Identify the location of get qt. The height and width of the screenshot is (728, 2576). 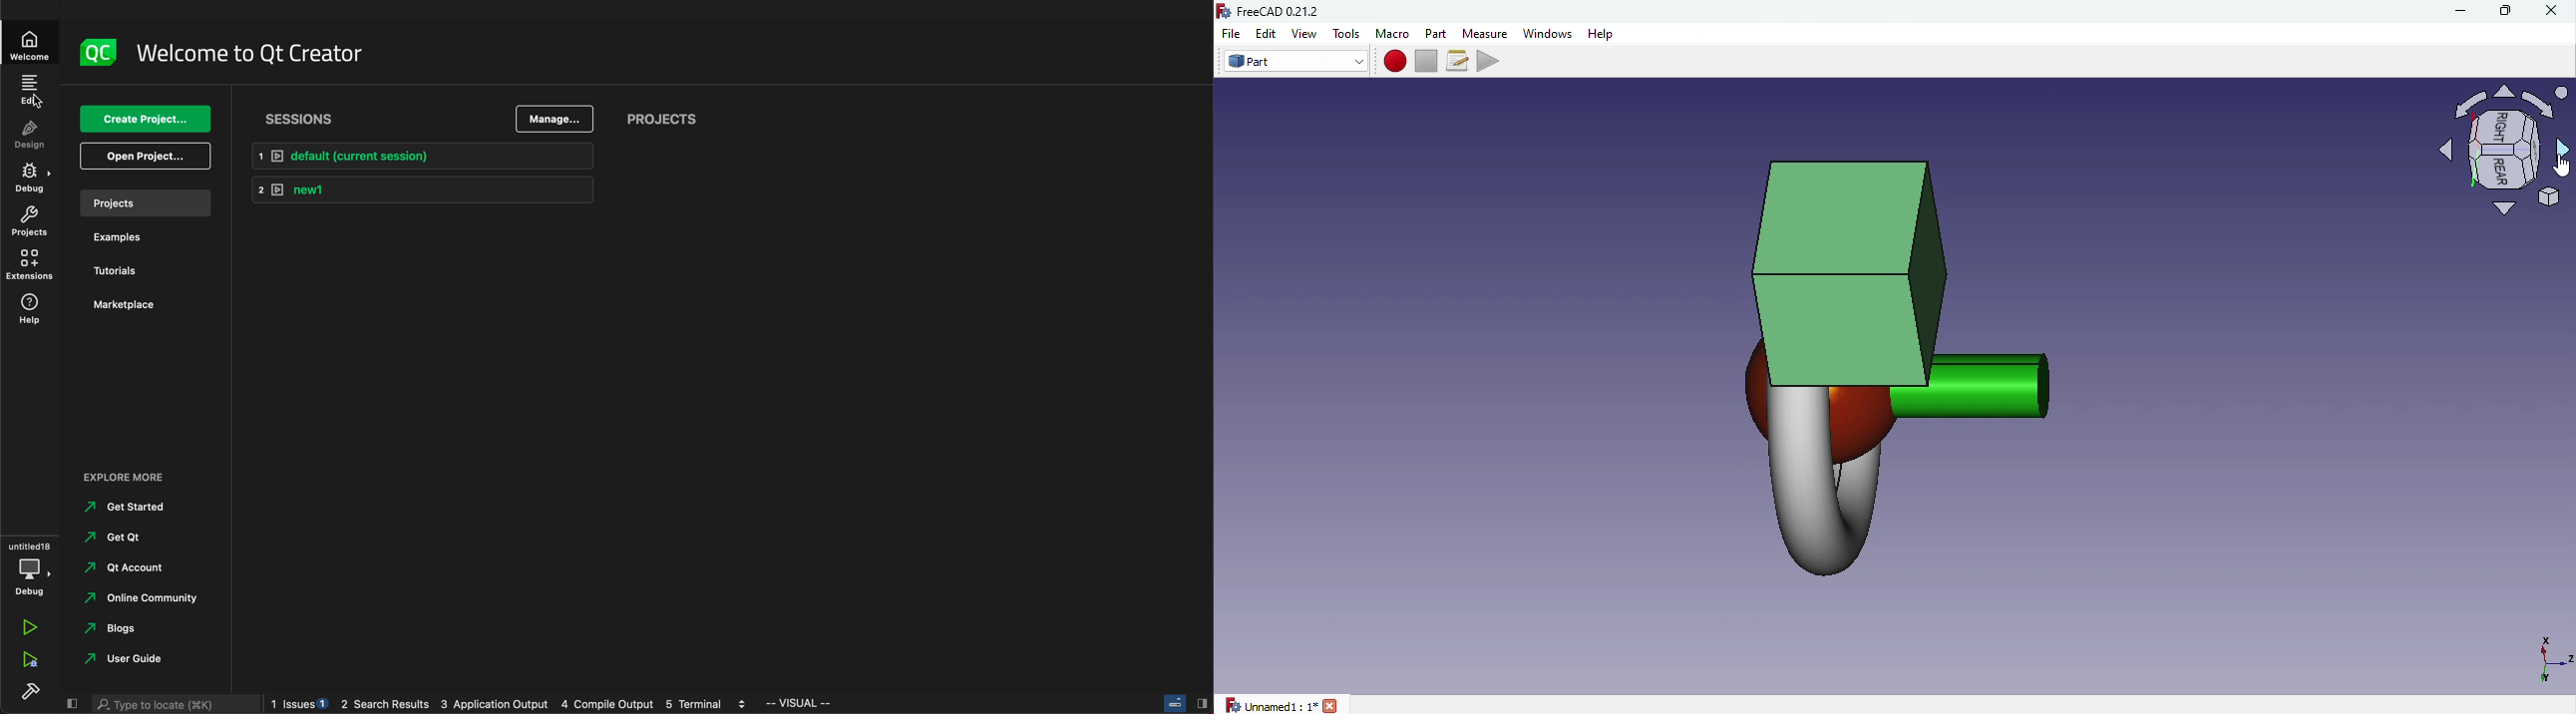
(130, 537).